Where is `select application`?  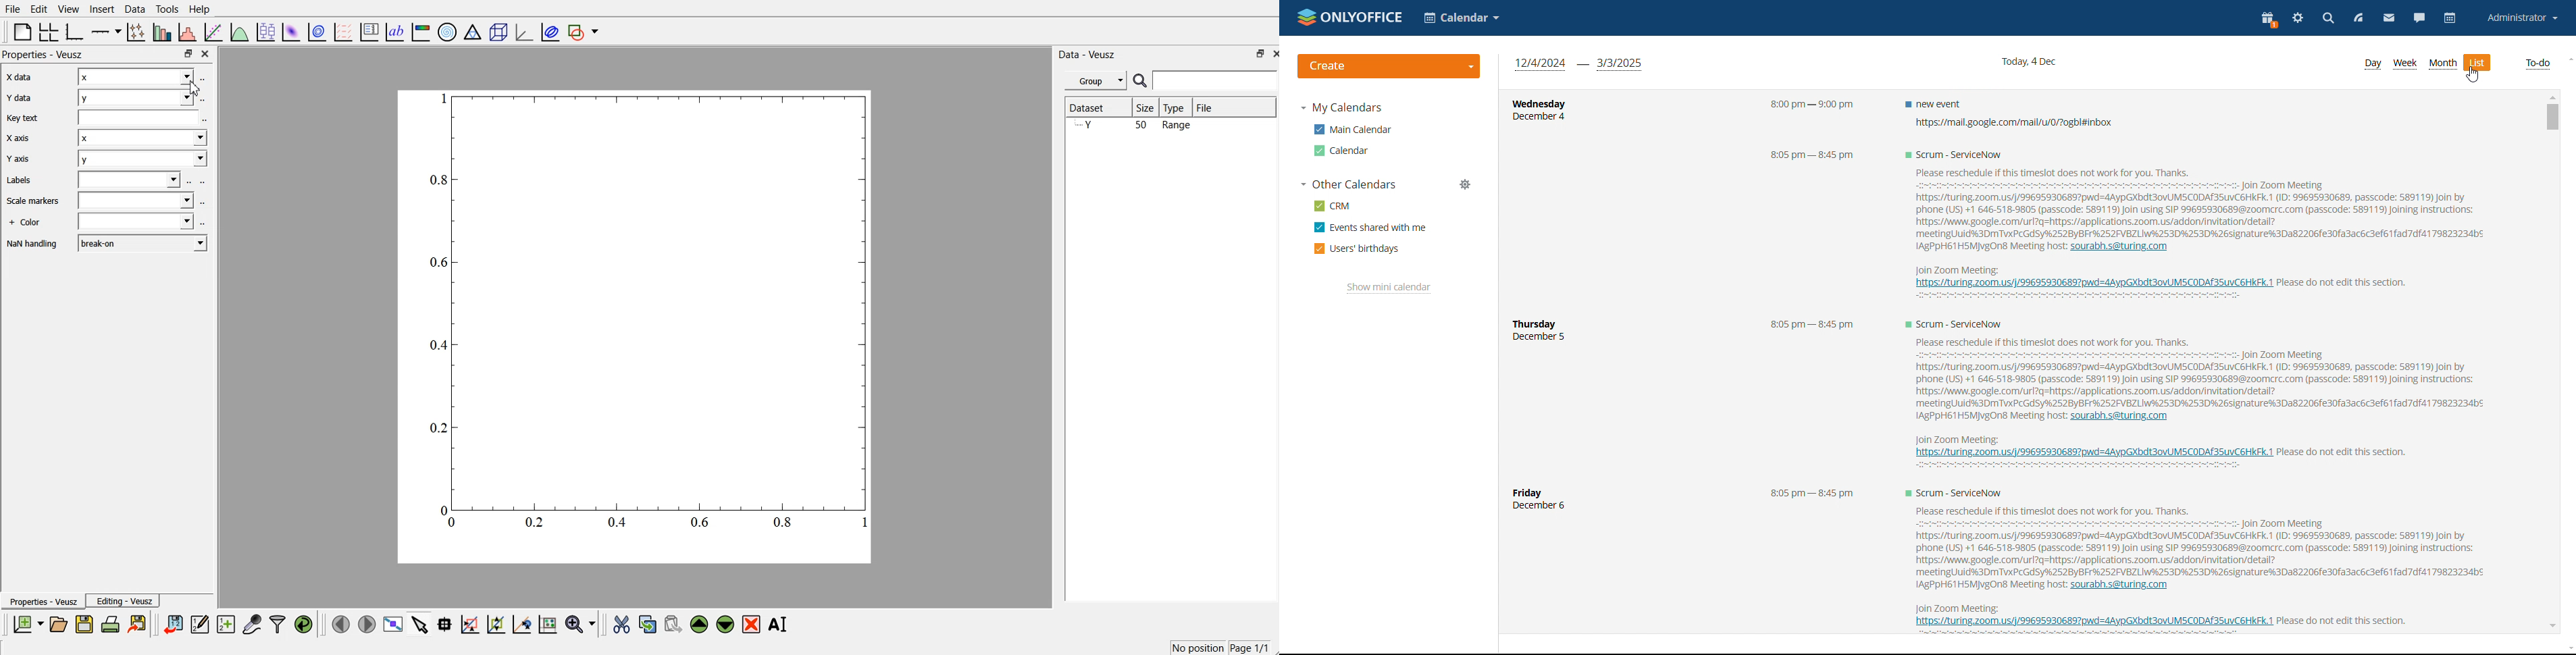
select application is located at coordinates (1463, 18).